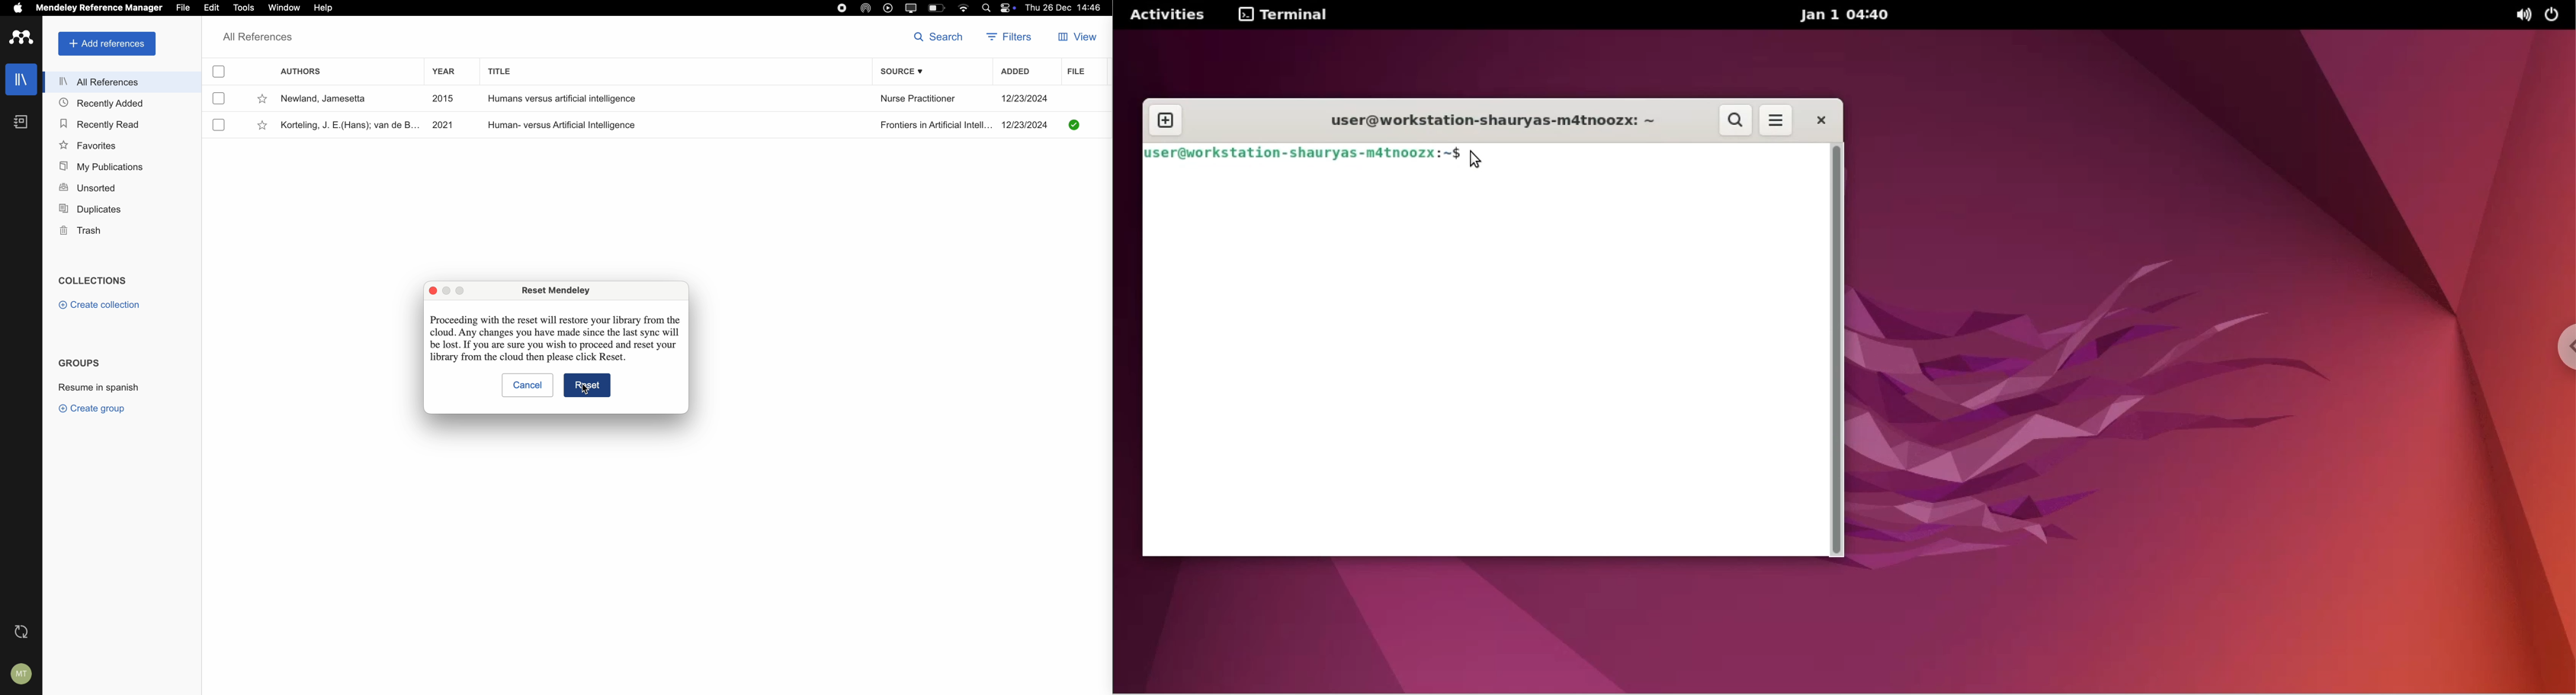 Image resolution: width=2576 pixels, height=700 pixels. Describe the element at coordinates (463, 293) in the screenshot. I see `disable maximize popup` at that location.